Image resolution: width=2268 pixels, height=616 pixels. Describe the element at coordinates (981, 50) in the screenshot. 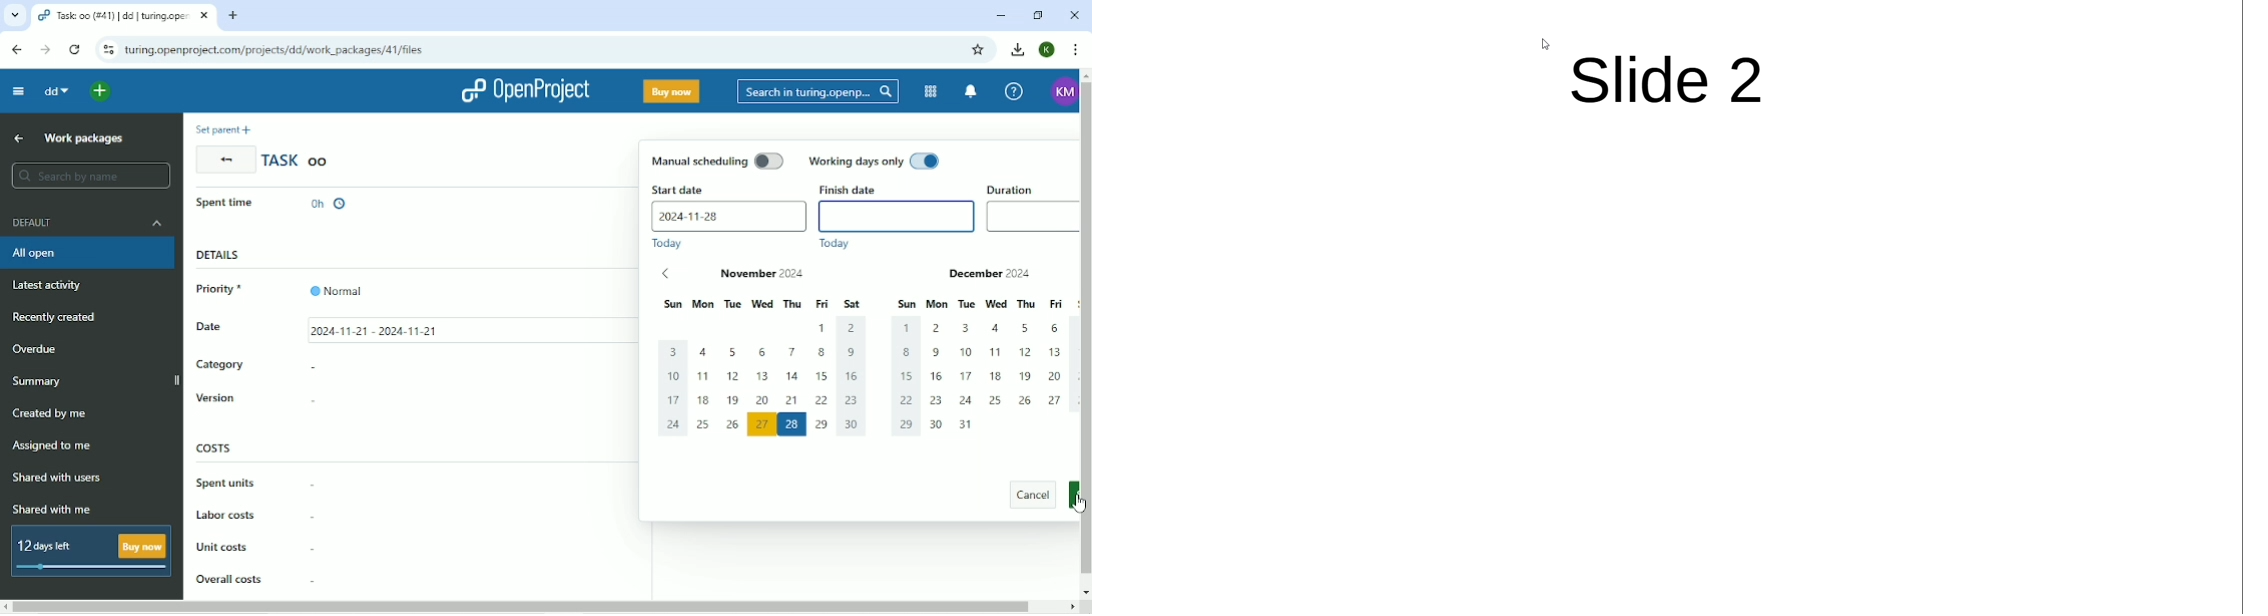

I see `Bookmark this tab` at that location.